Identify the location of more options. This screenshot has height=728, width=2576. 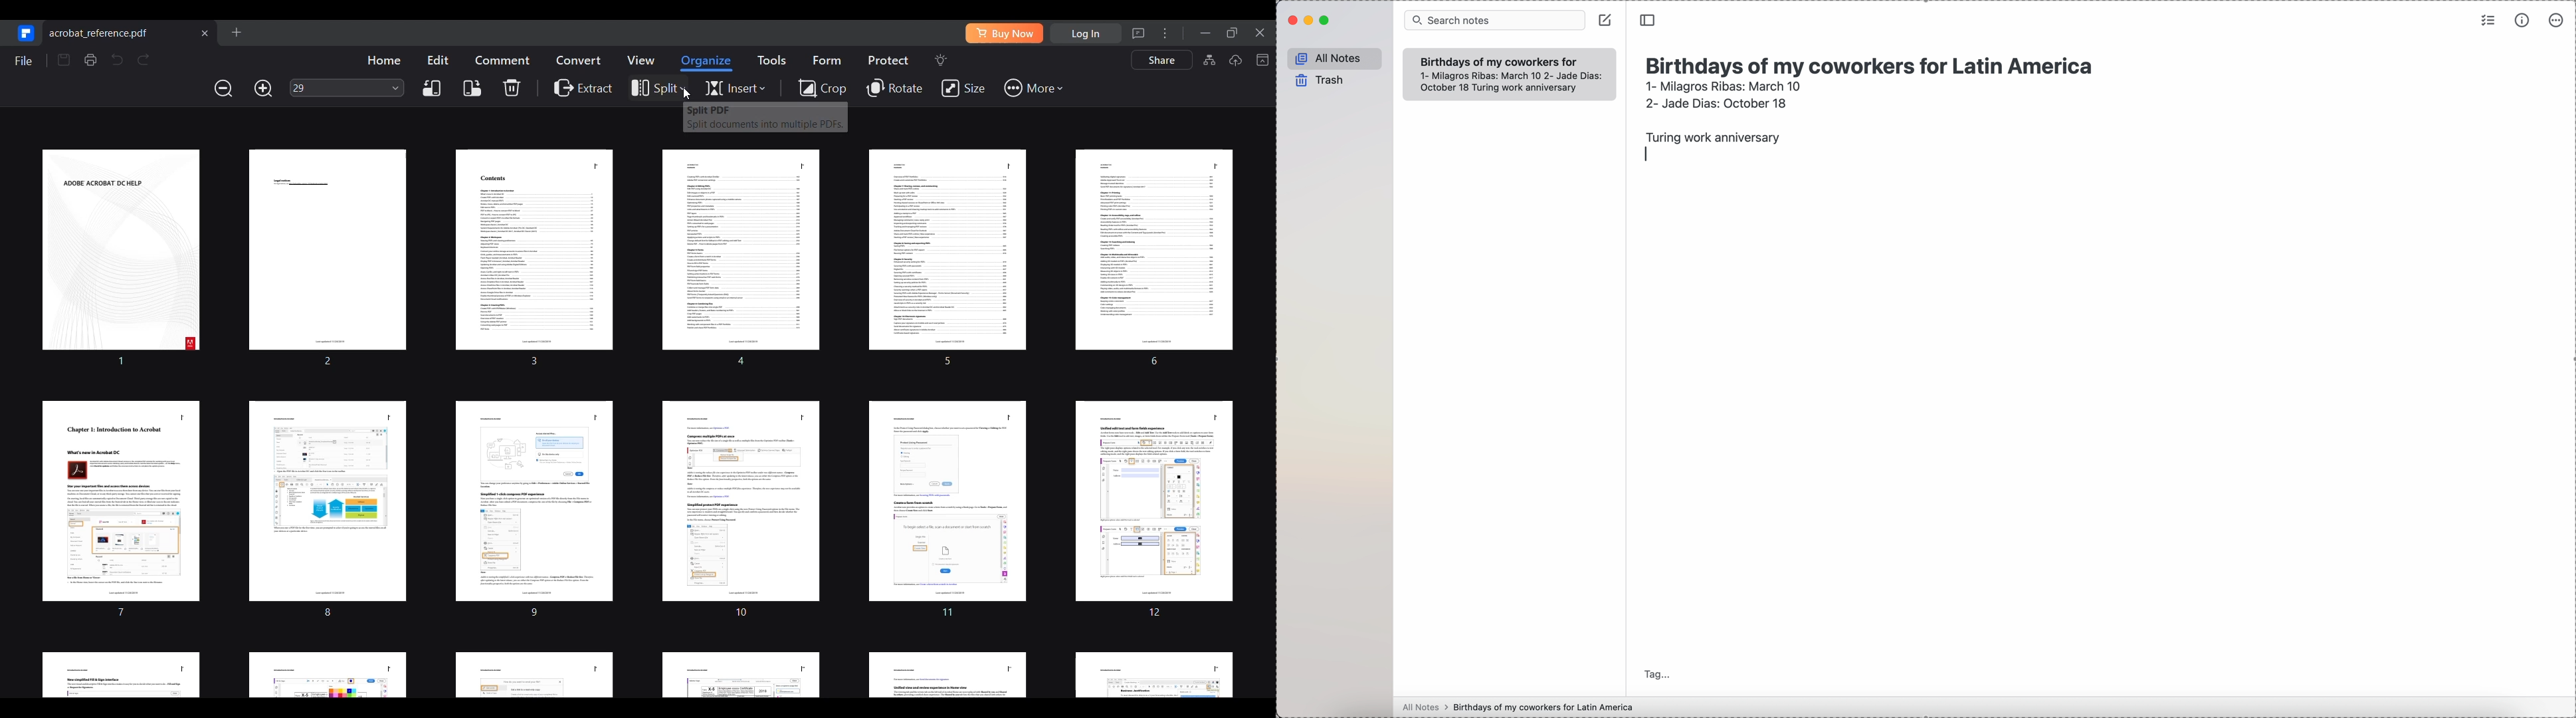
(2558, 19).